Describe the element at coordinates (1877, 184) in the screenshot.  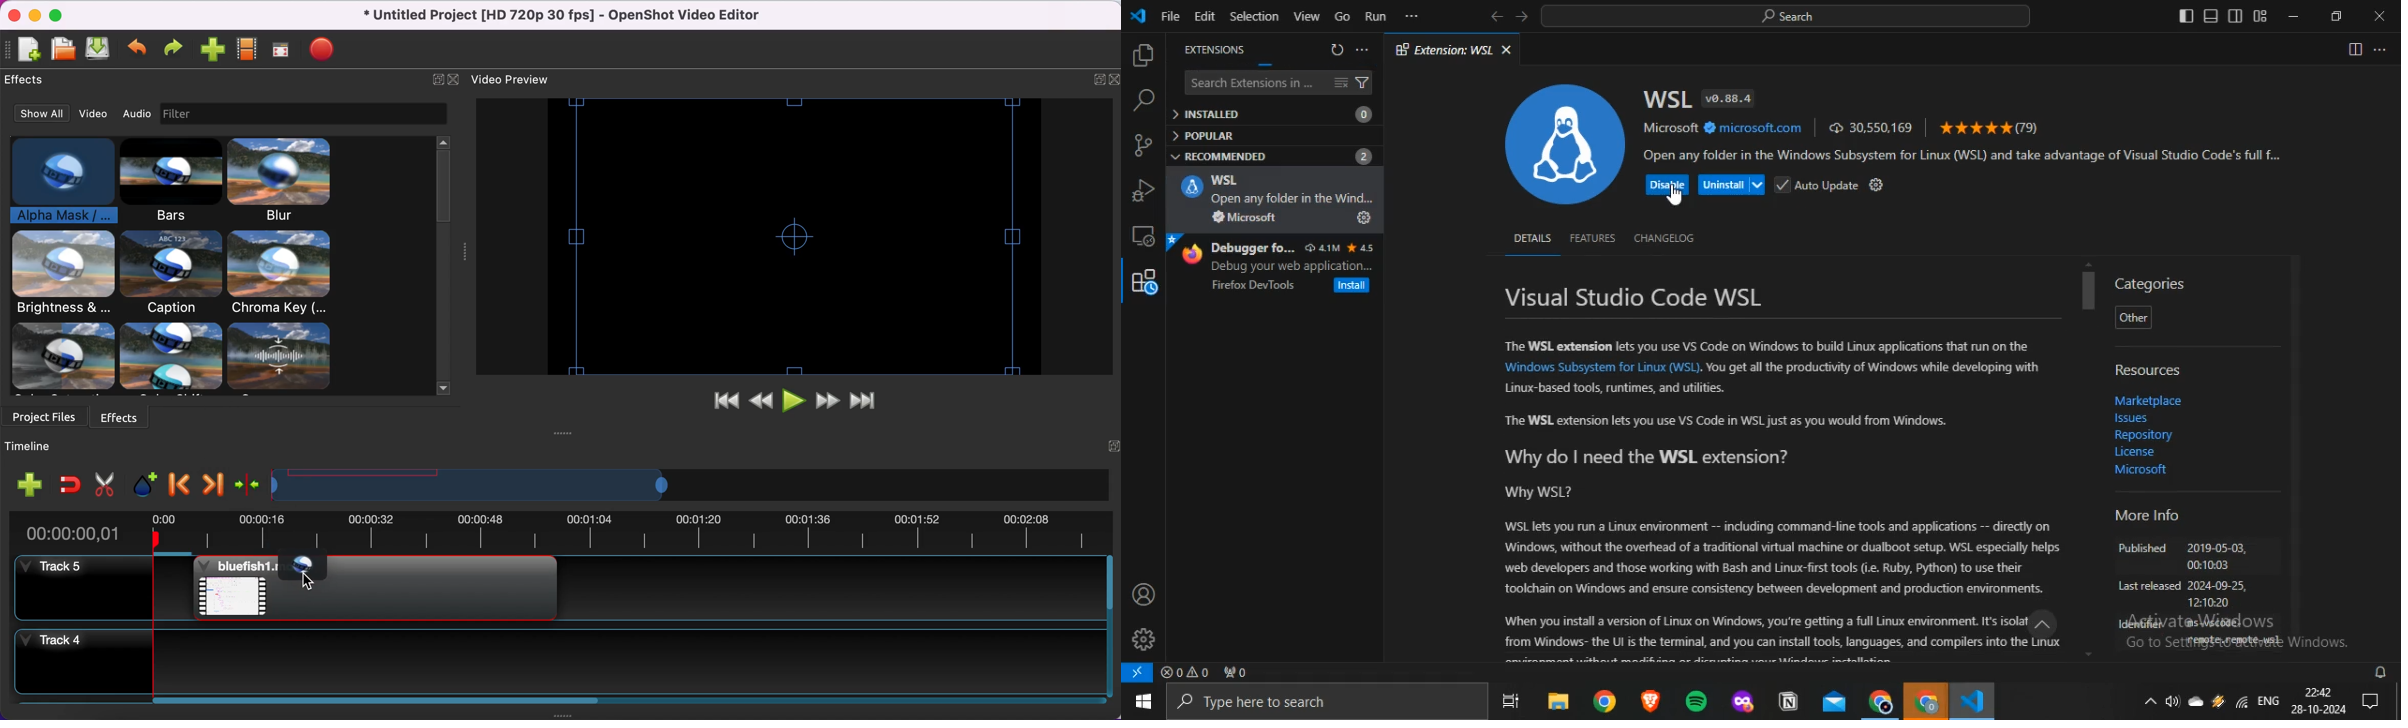
I see `settings` at that location.